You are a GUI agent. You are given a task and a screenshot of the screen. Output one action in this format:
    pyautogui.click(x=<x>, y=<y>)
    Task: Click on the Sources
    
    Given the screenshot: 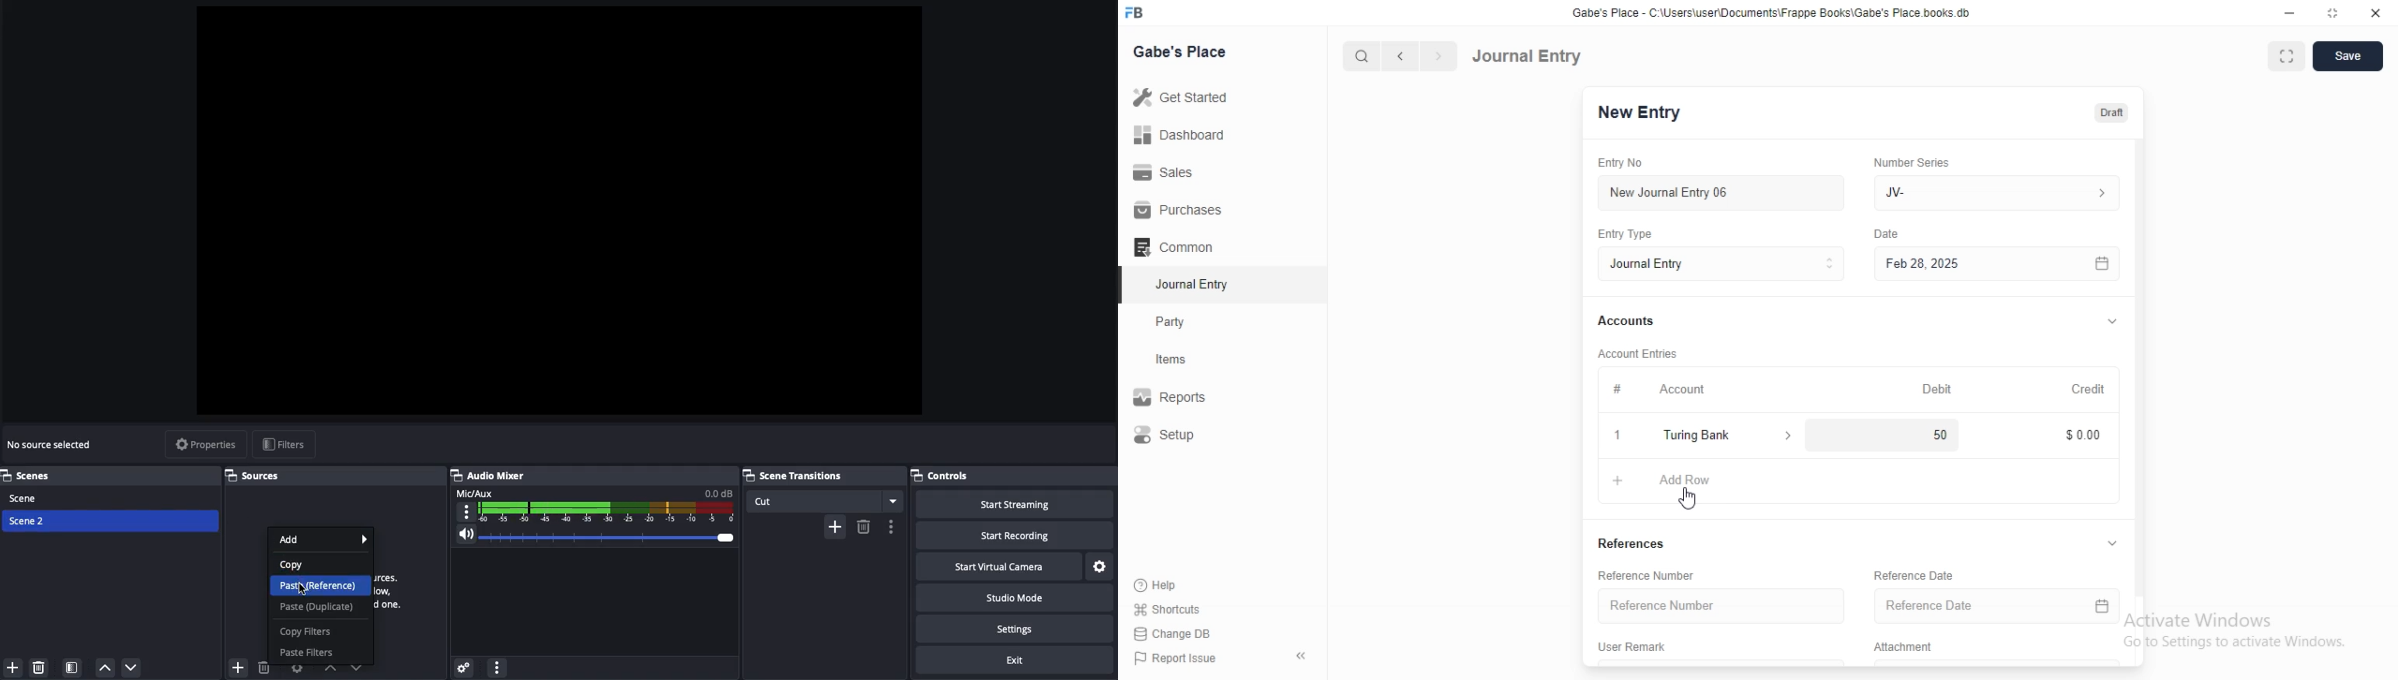 What is the action you would take?
    pyautogui.click(x=254, y=474)
    